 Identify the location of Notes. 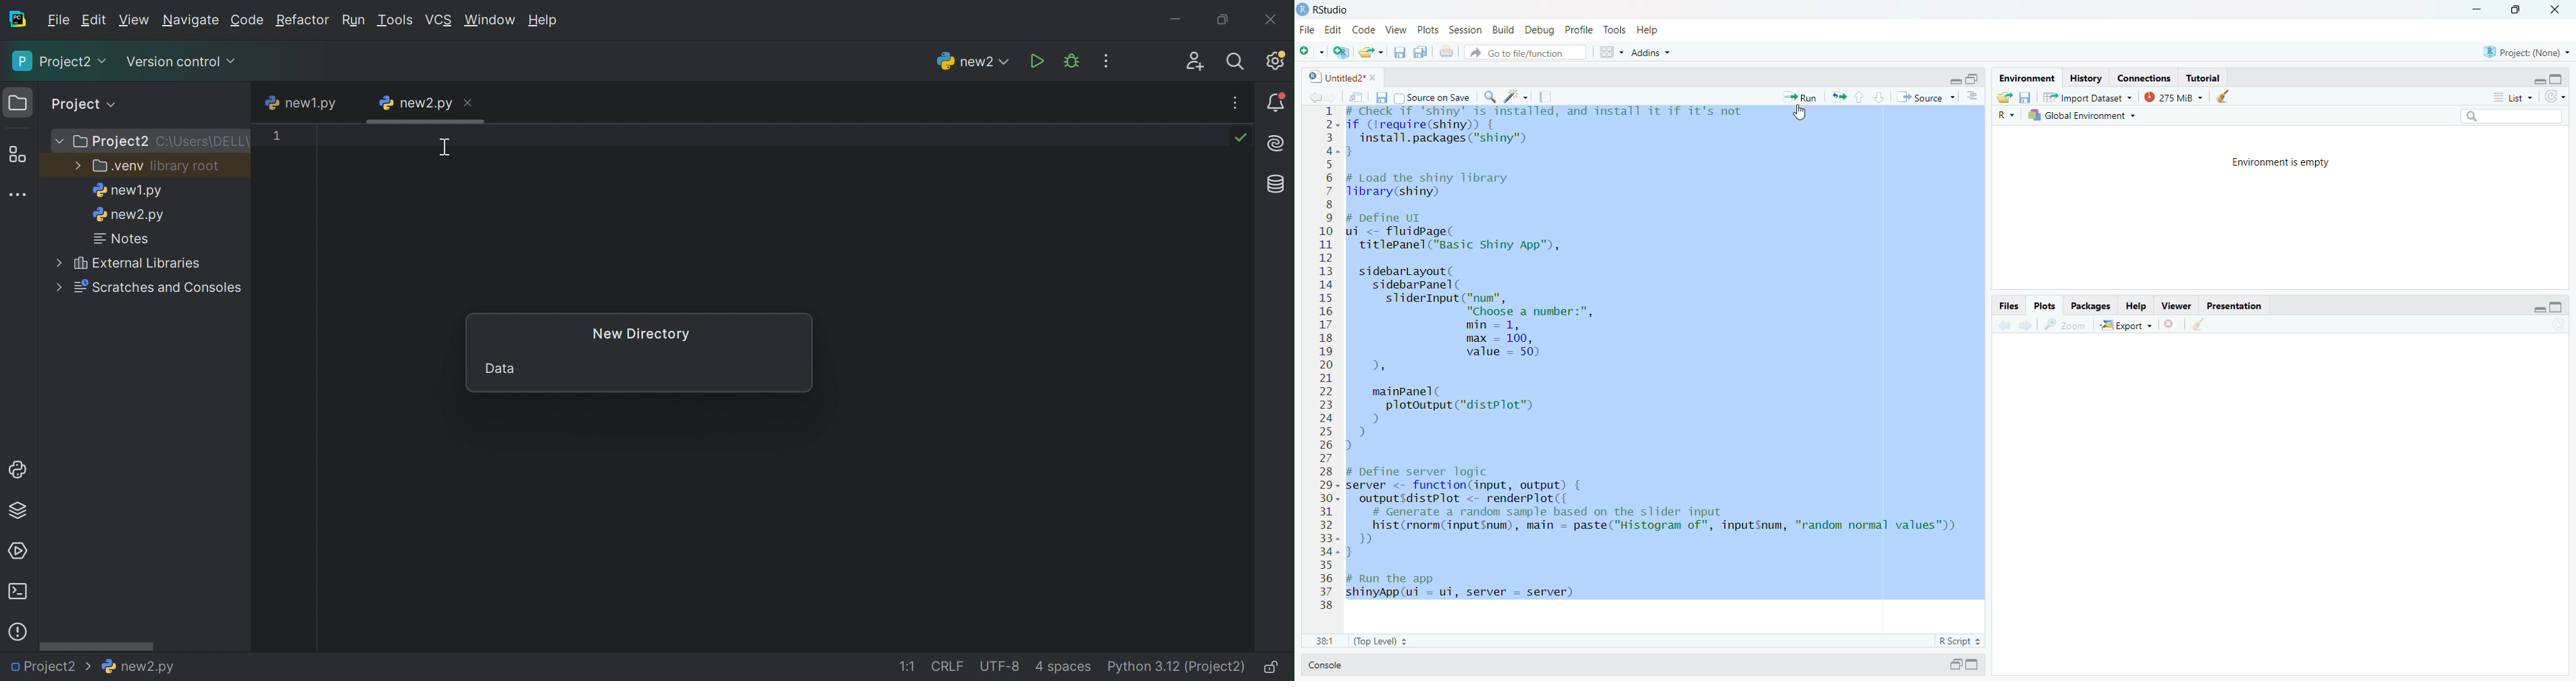
(124, 239).